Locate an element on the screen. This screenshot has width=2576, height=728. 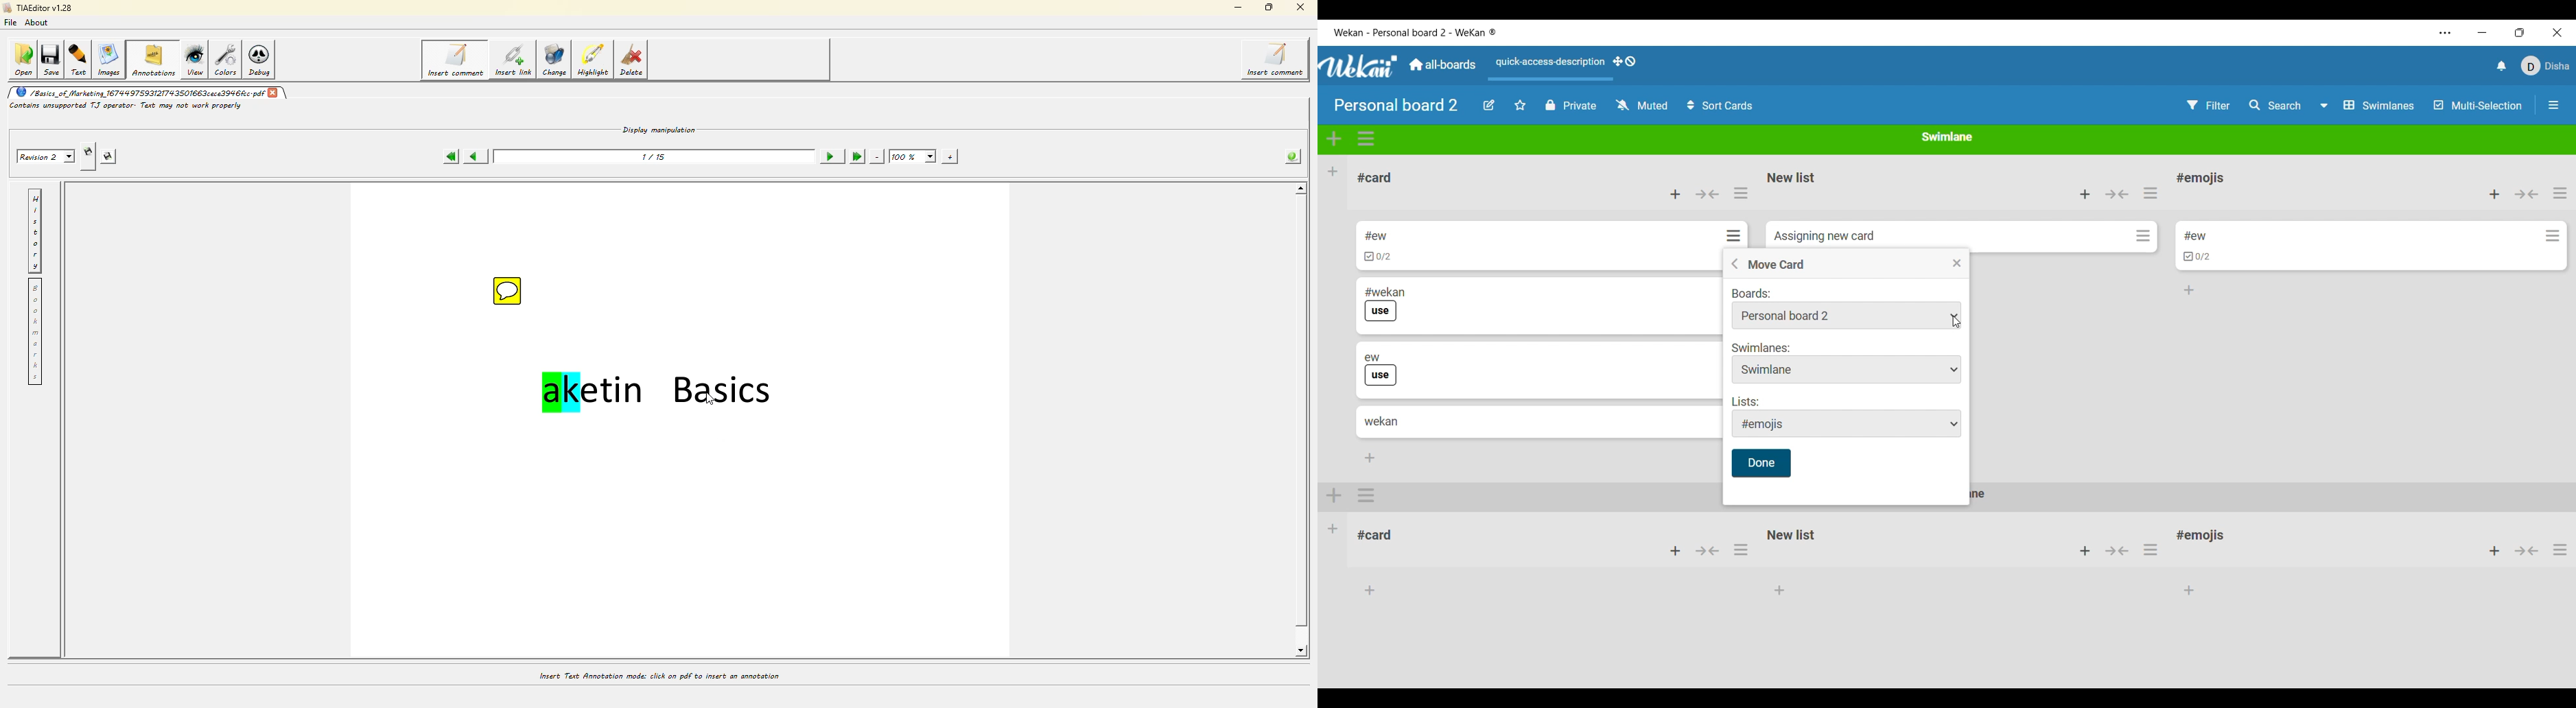
Board title is located at coordinates (1397, 104).